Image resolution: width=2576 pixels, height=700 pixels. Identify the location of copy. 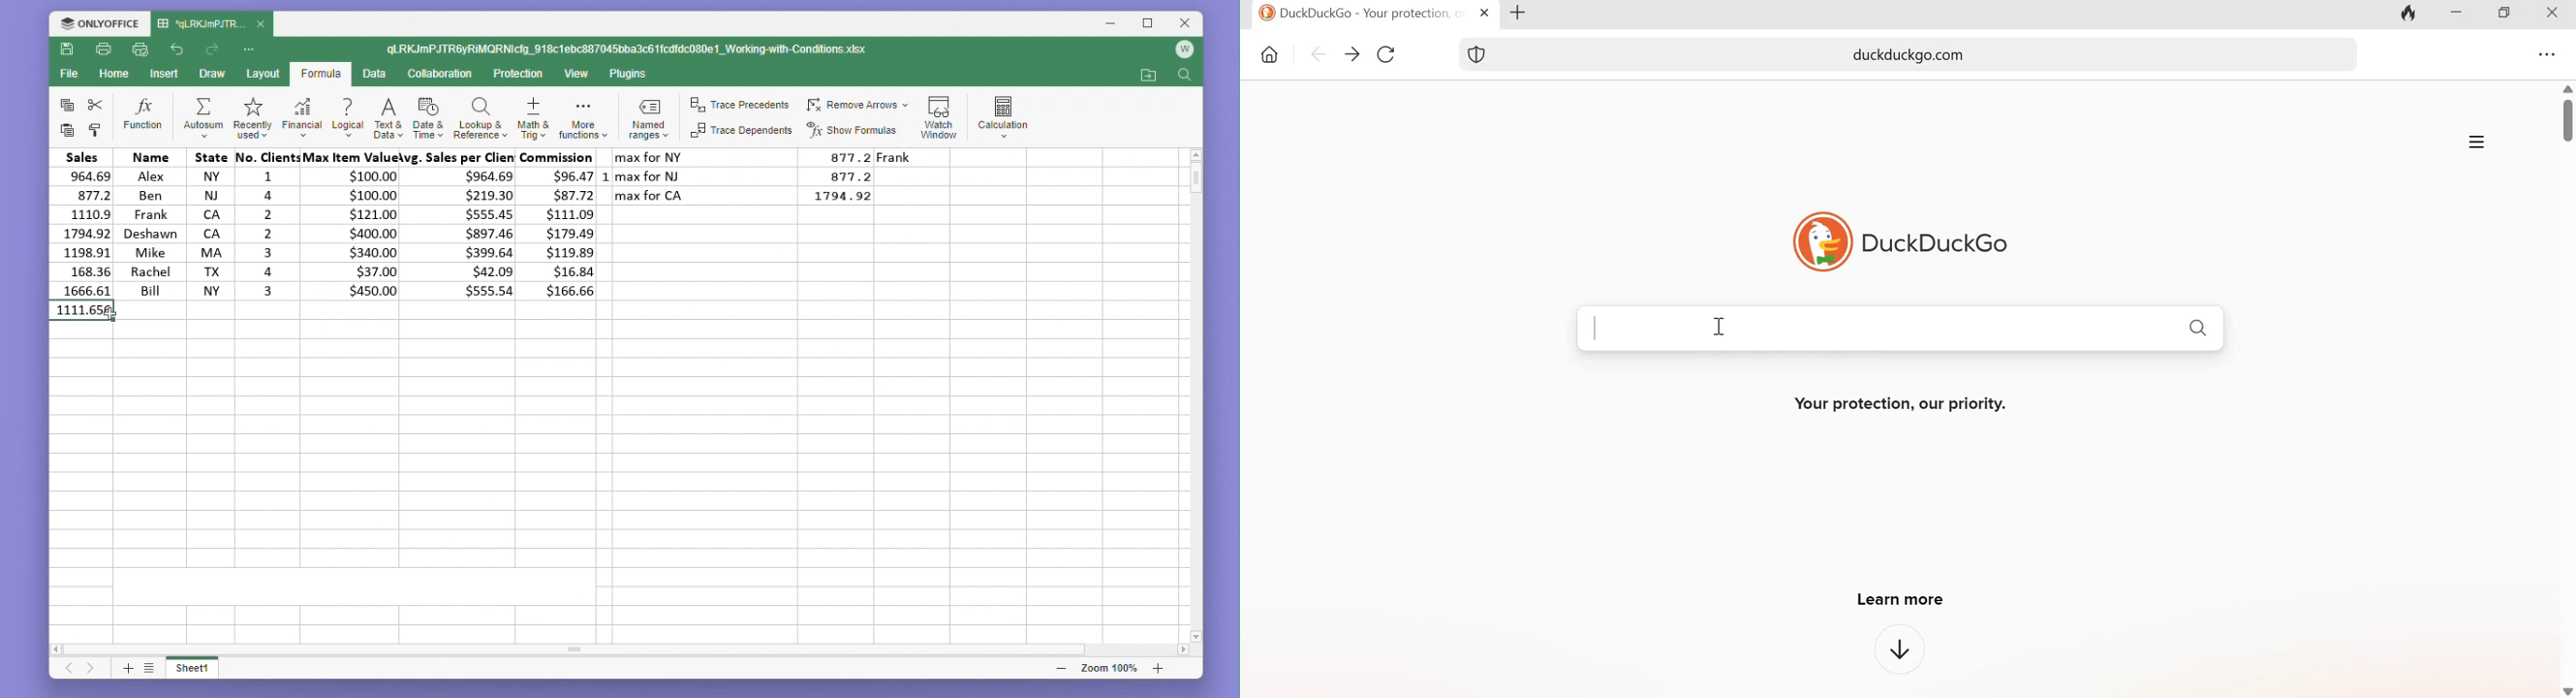
(64, 105).